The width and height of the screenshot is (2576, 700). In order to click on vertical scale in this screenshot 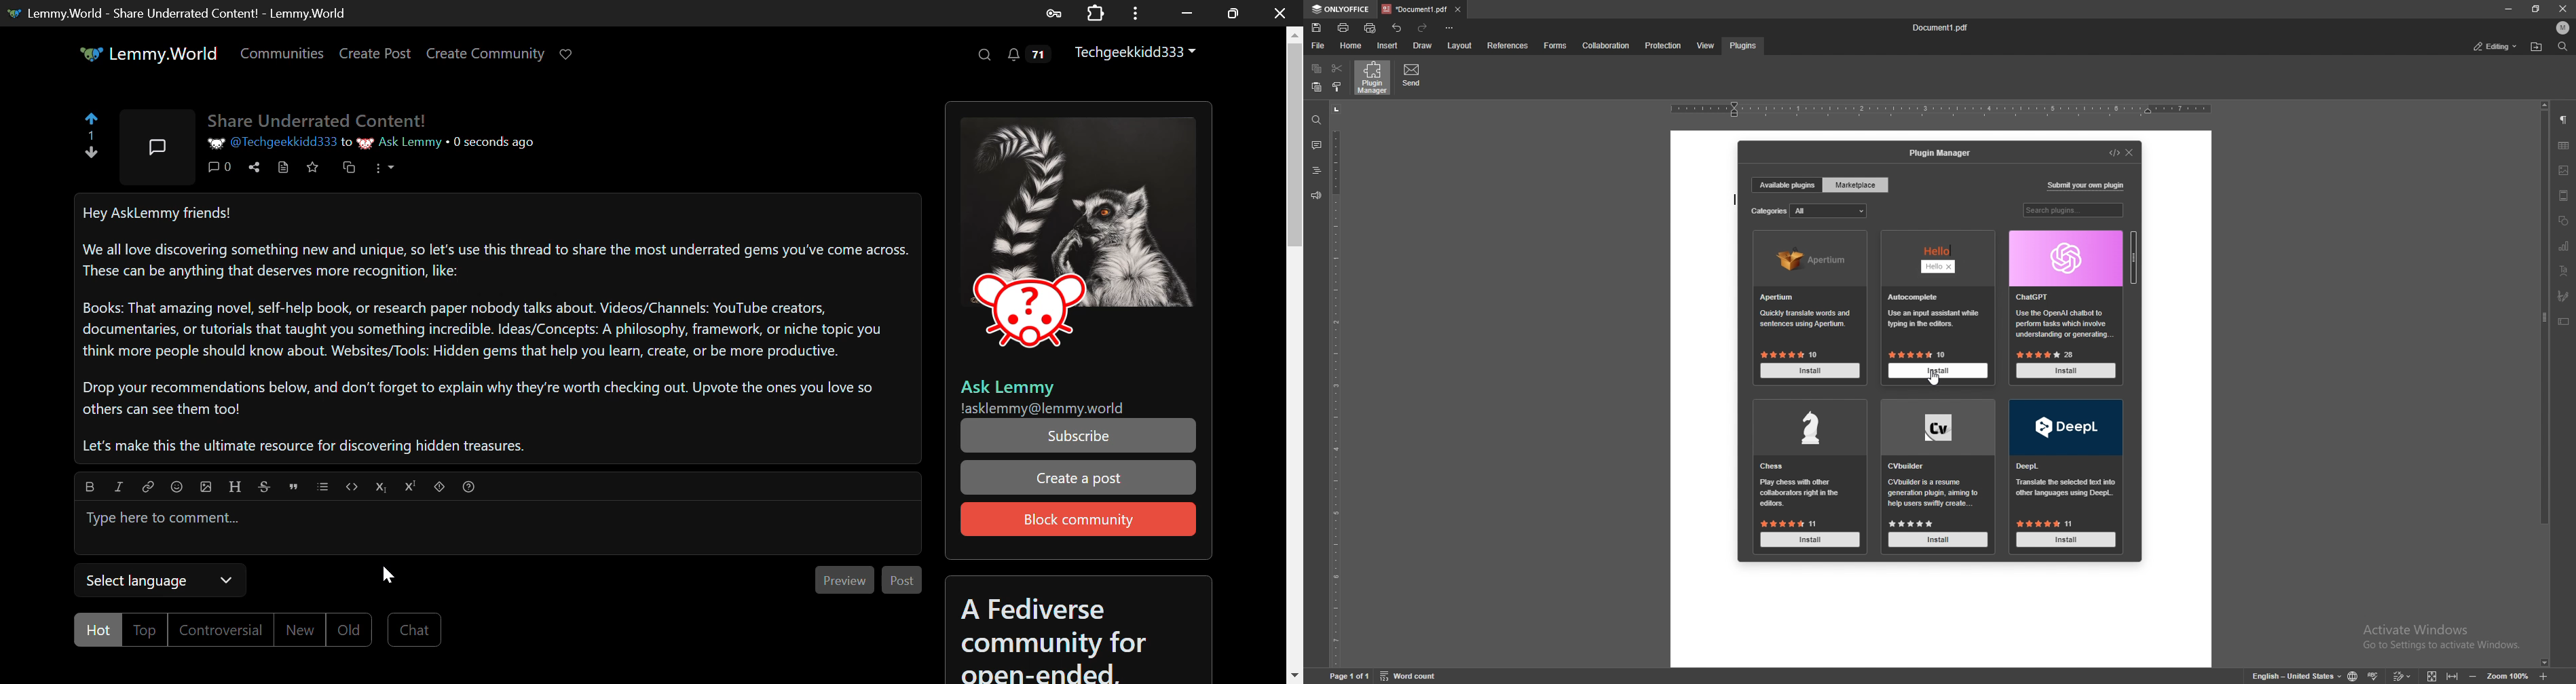, I will do `click(1336, 385)`.